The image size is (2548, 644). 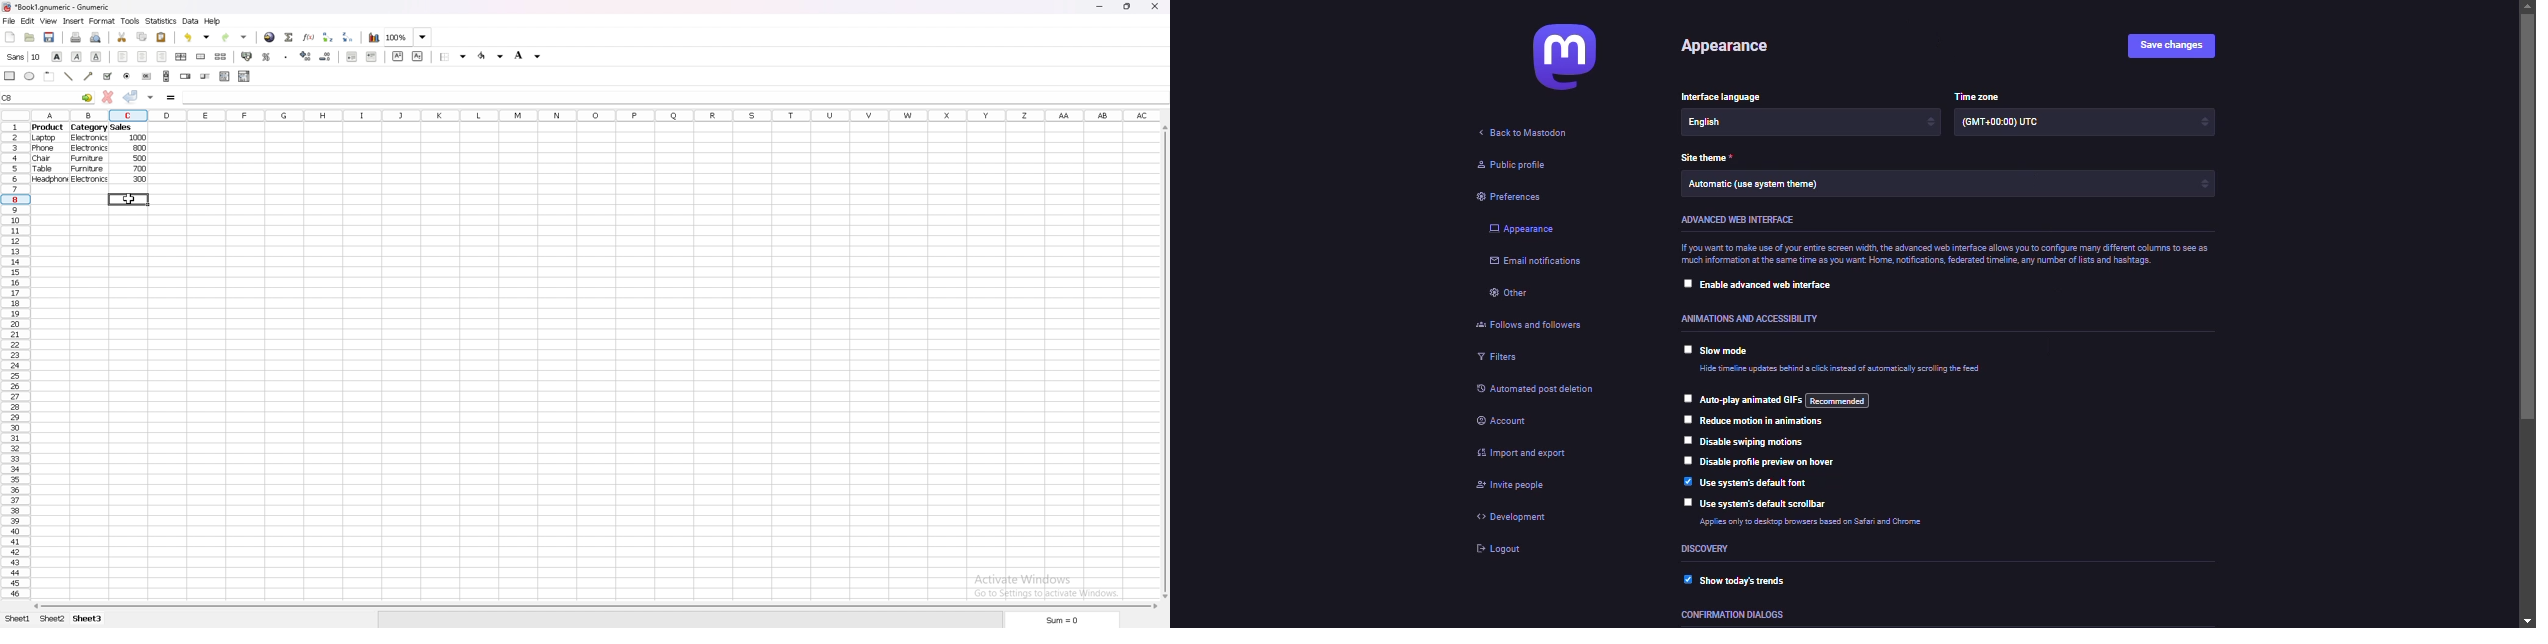 I want to click on italic, so click(x=77, y=57).